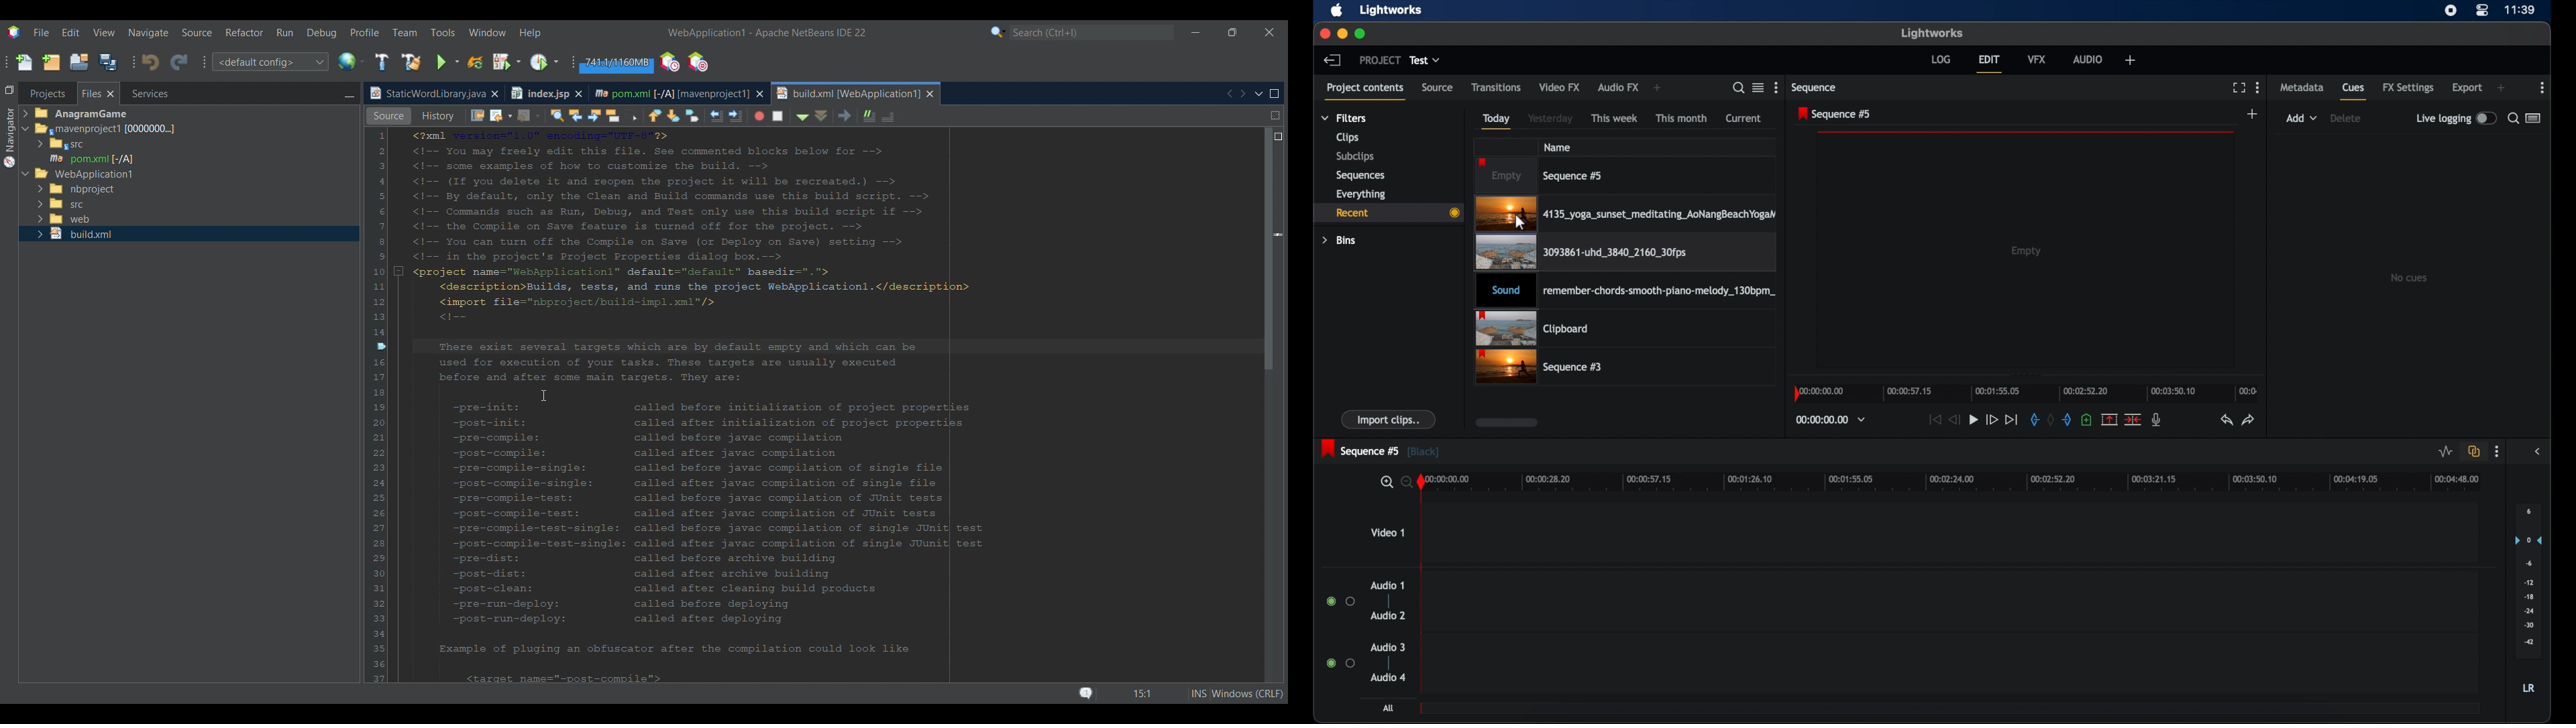 The image size is (2576, 728). I want to click on Convert to release option for strict compatibility checks, so click(382, 280).